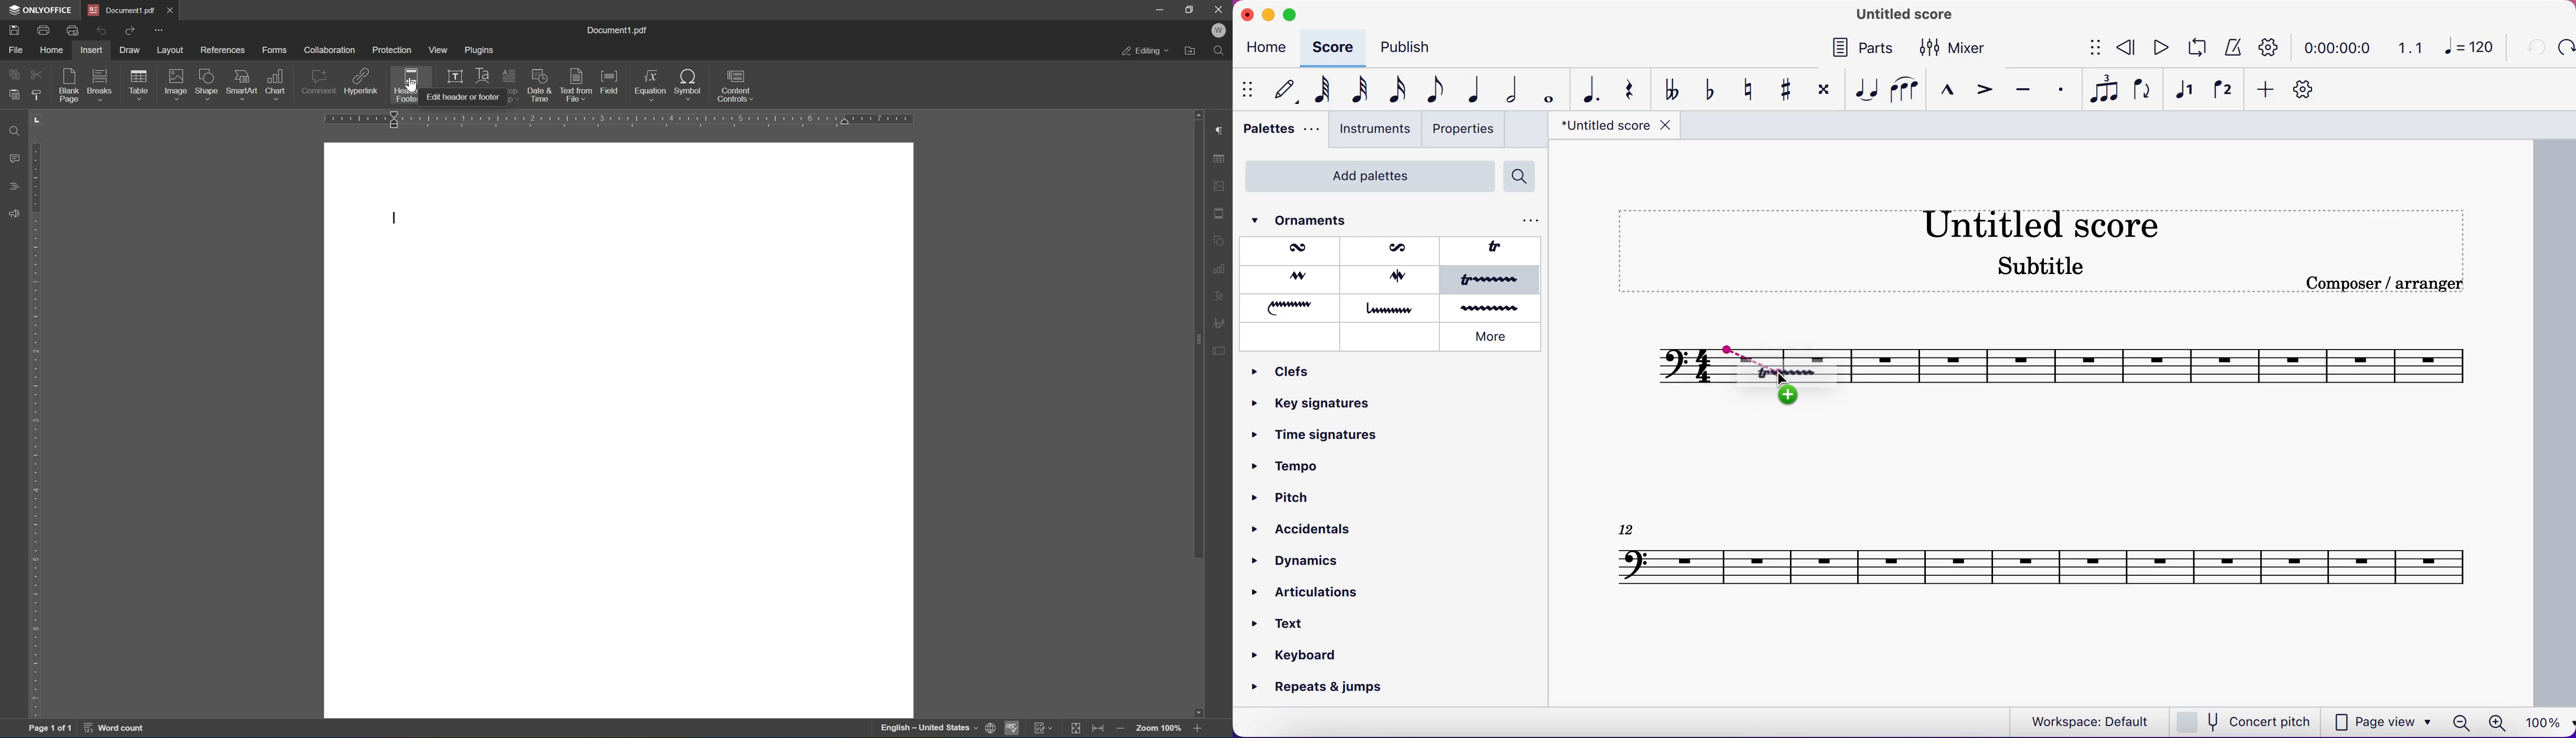 This screenshot has height=756, width=2576. I want to click on score, so click(1334, 46).